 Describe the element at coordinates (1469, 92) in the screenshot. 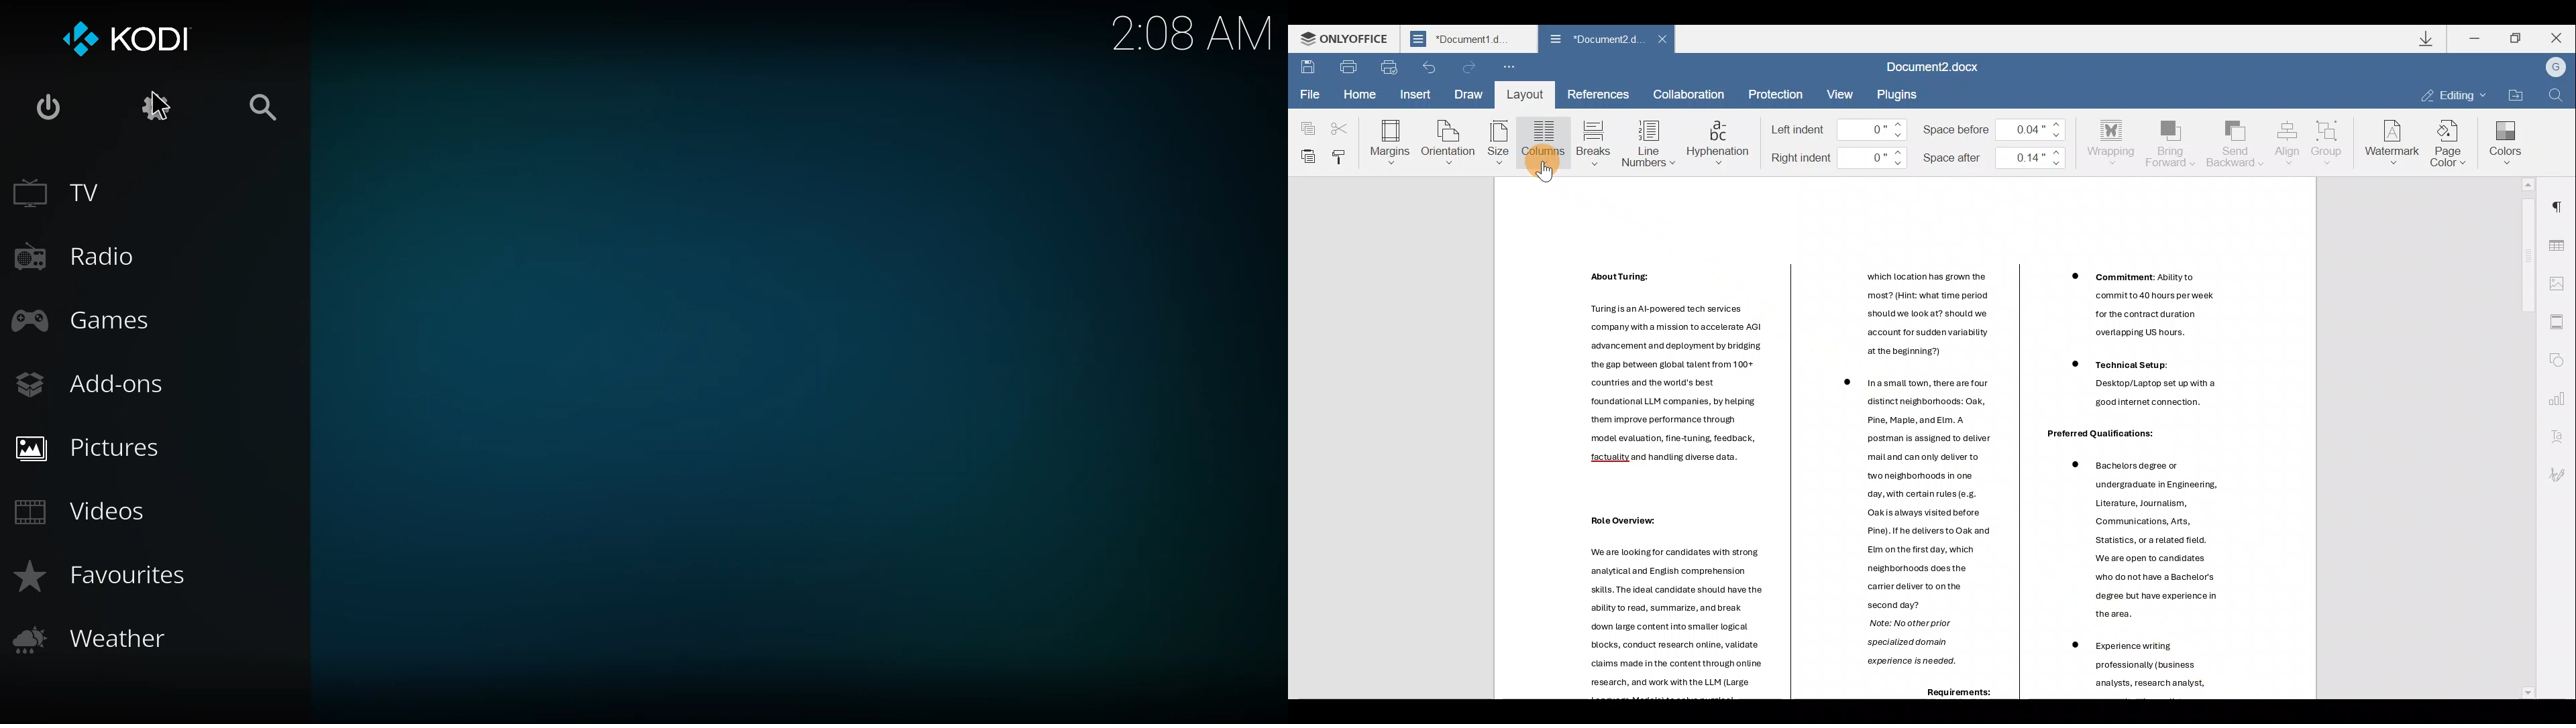

I see `Draw` at that location.